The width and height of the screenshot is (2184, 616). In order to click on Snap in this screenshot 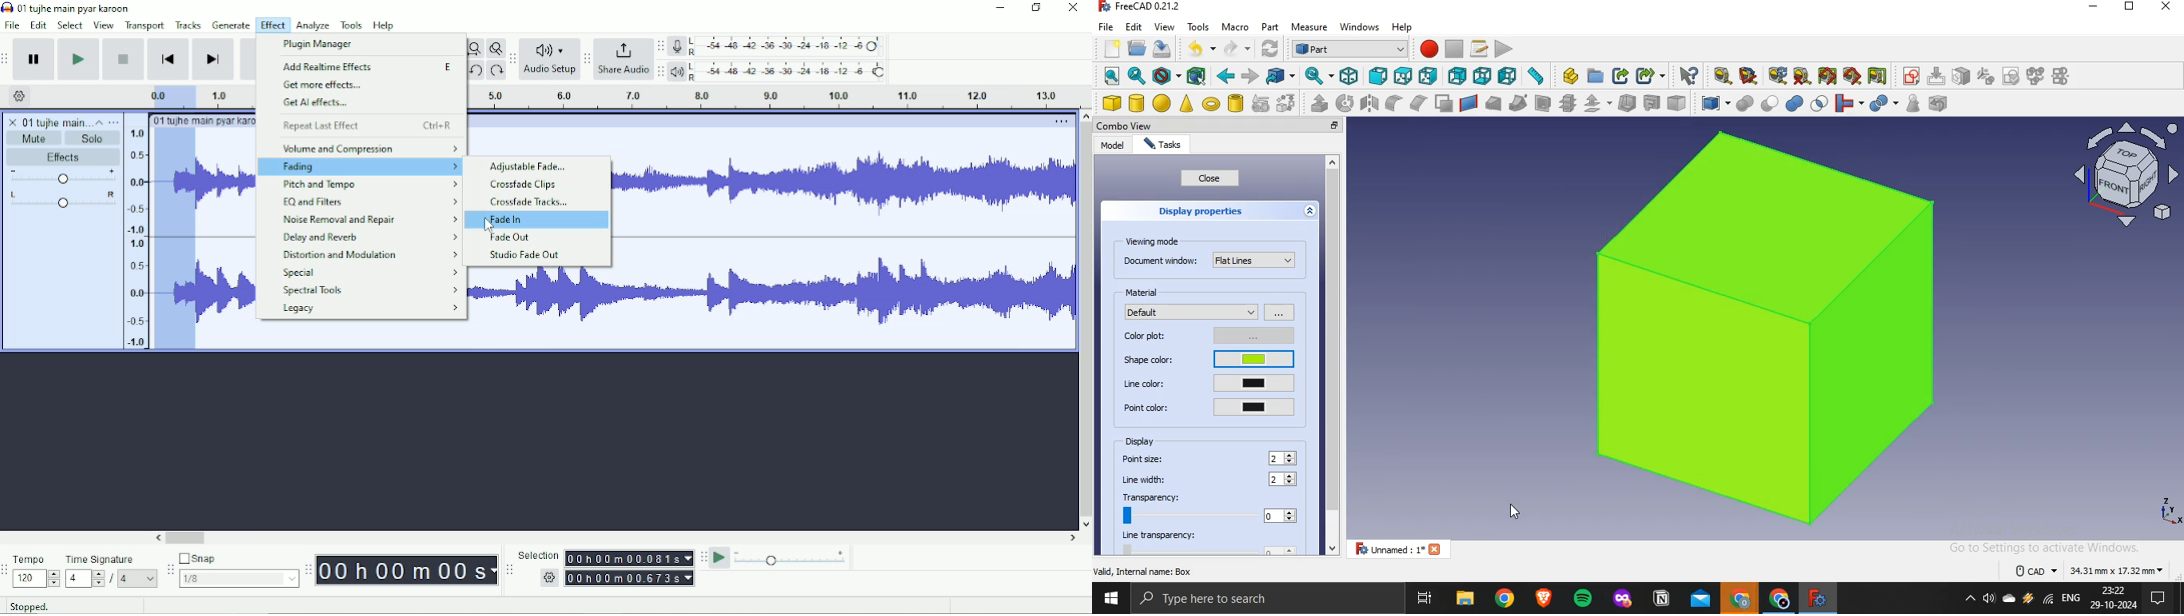, I will do `click(238, 559)`.